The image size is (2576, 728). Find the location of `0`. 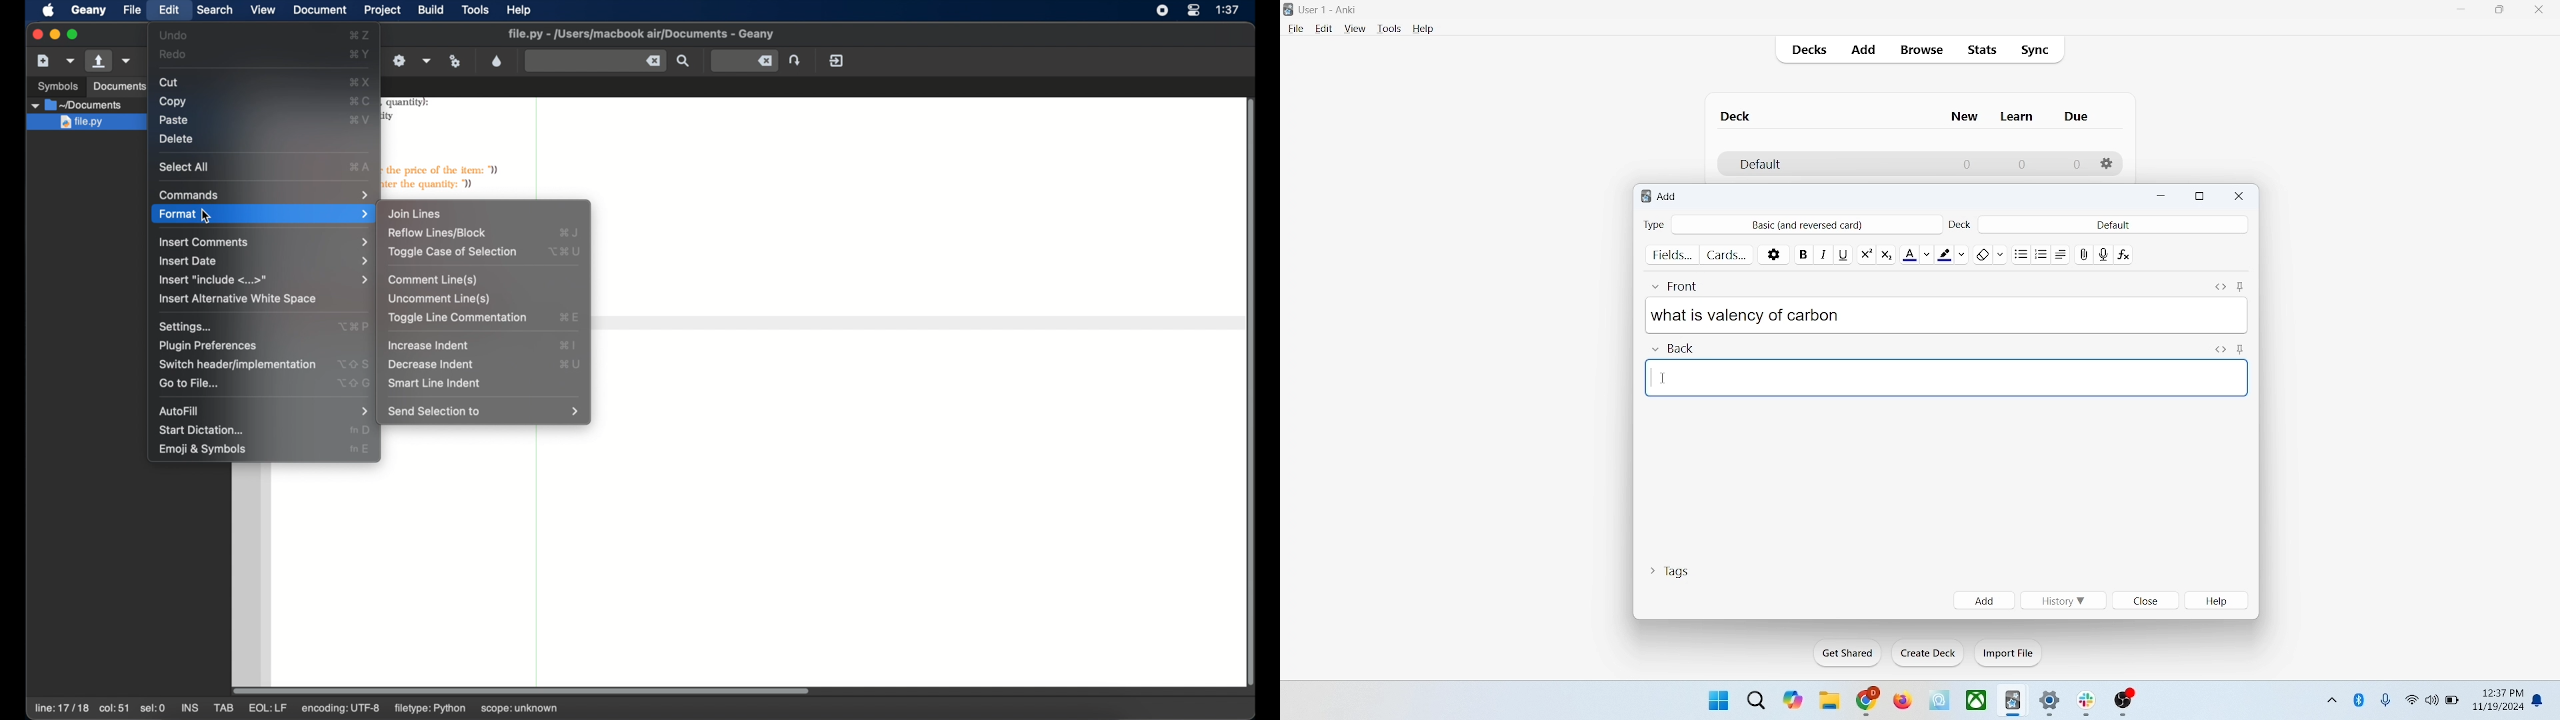

0 is located at coordinates (2020, 164).